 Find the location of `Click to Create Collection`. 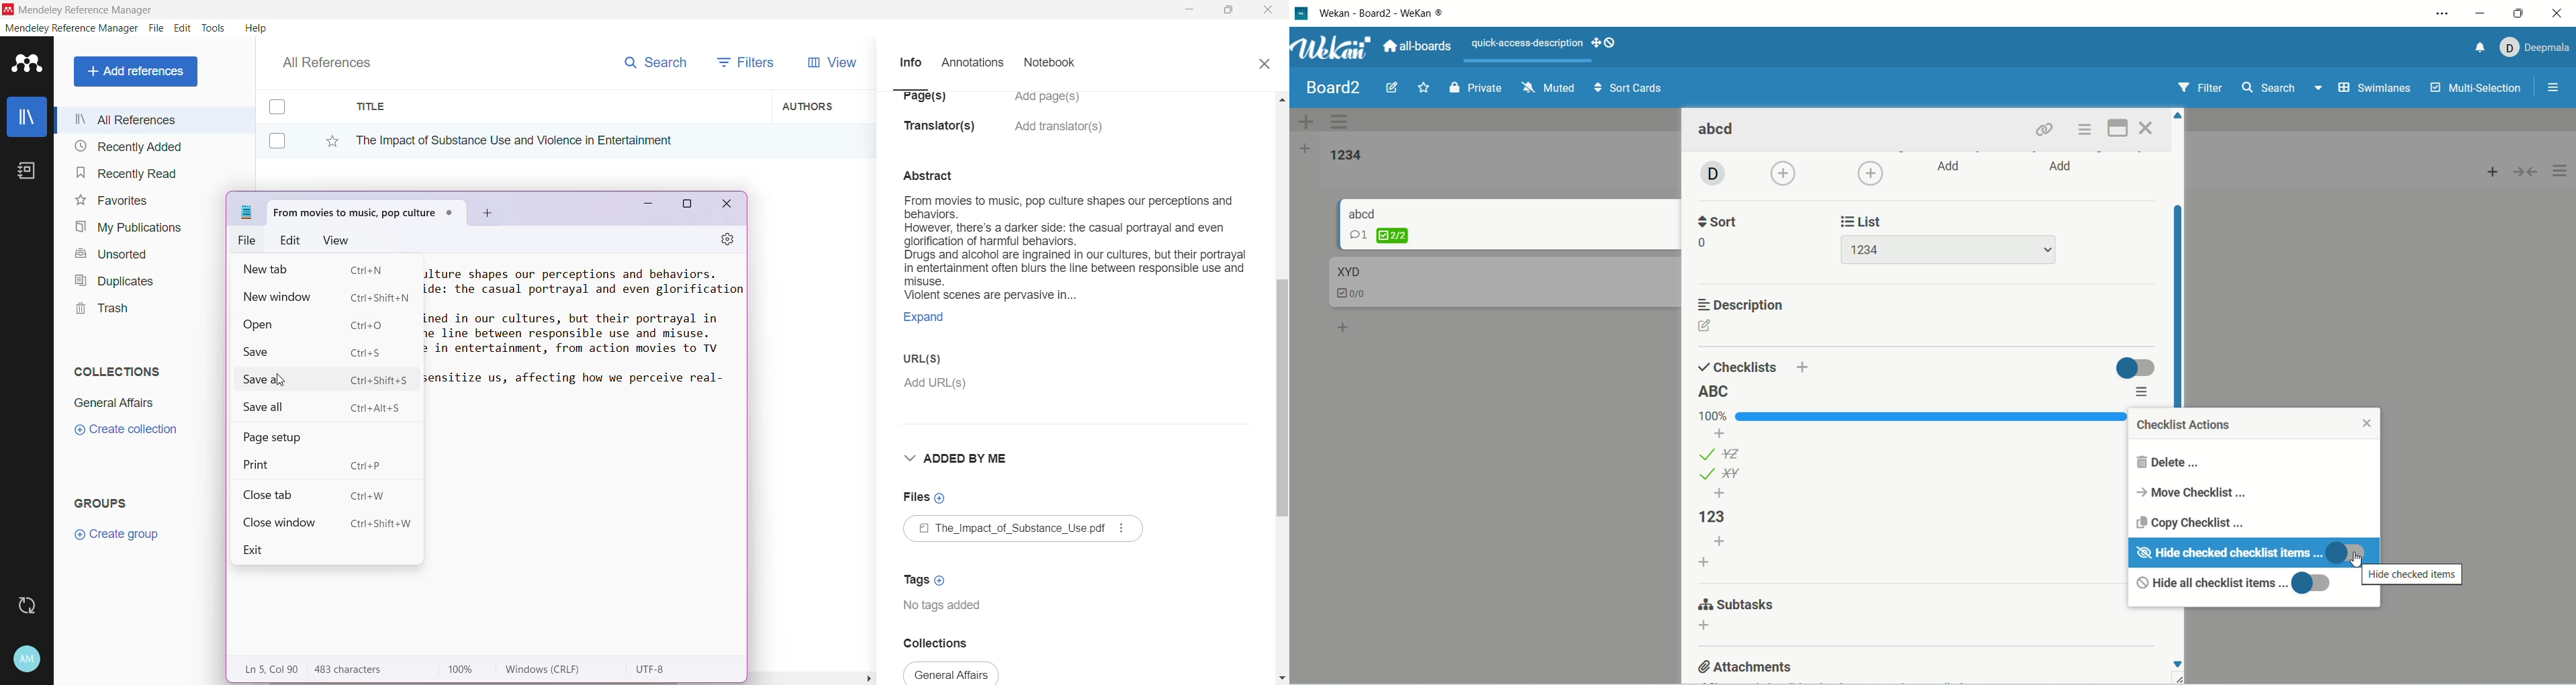

Click to Create Collection is located at coordinates (126, 432).